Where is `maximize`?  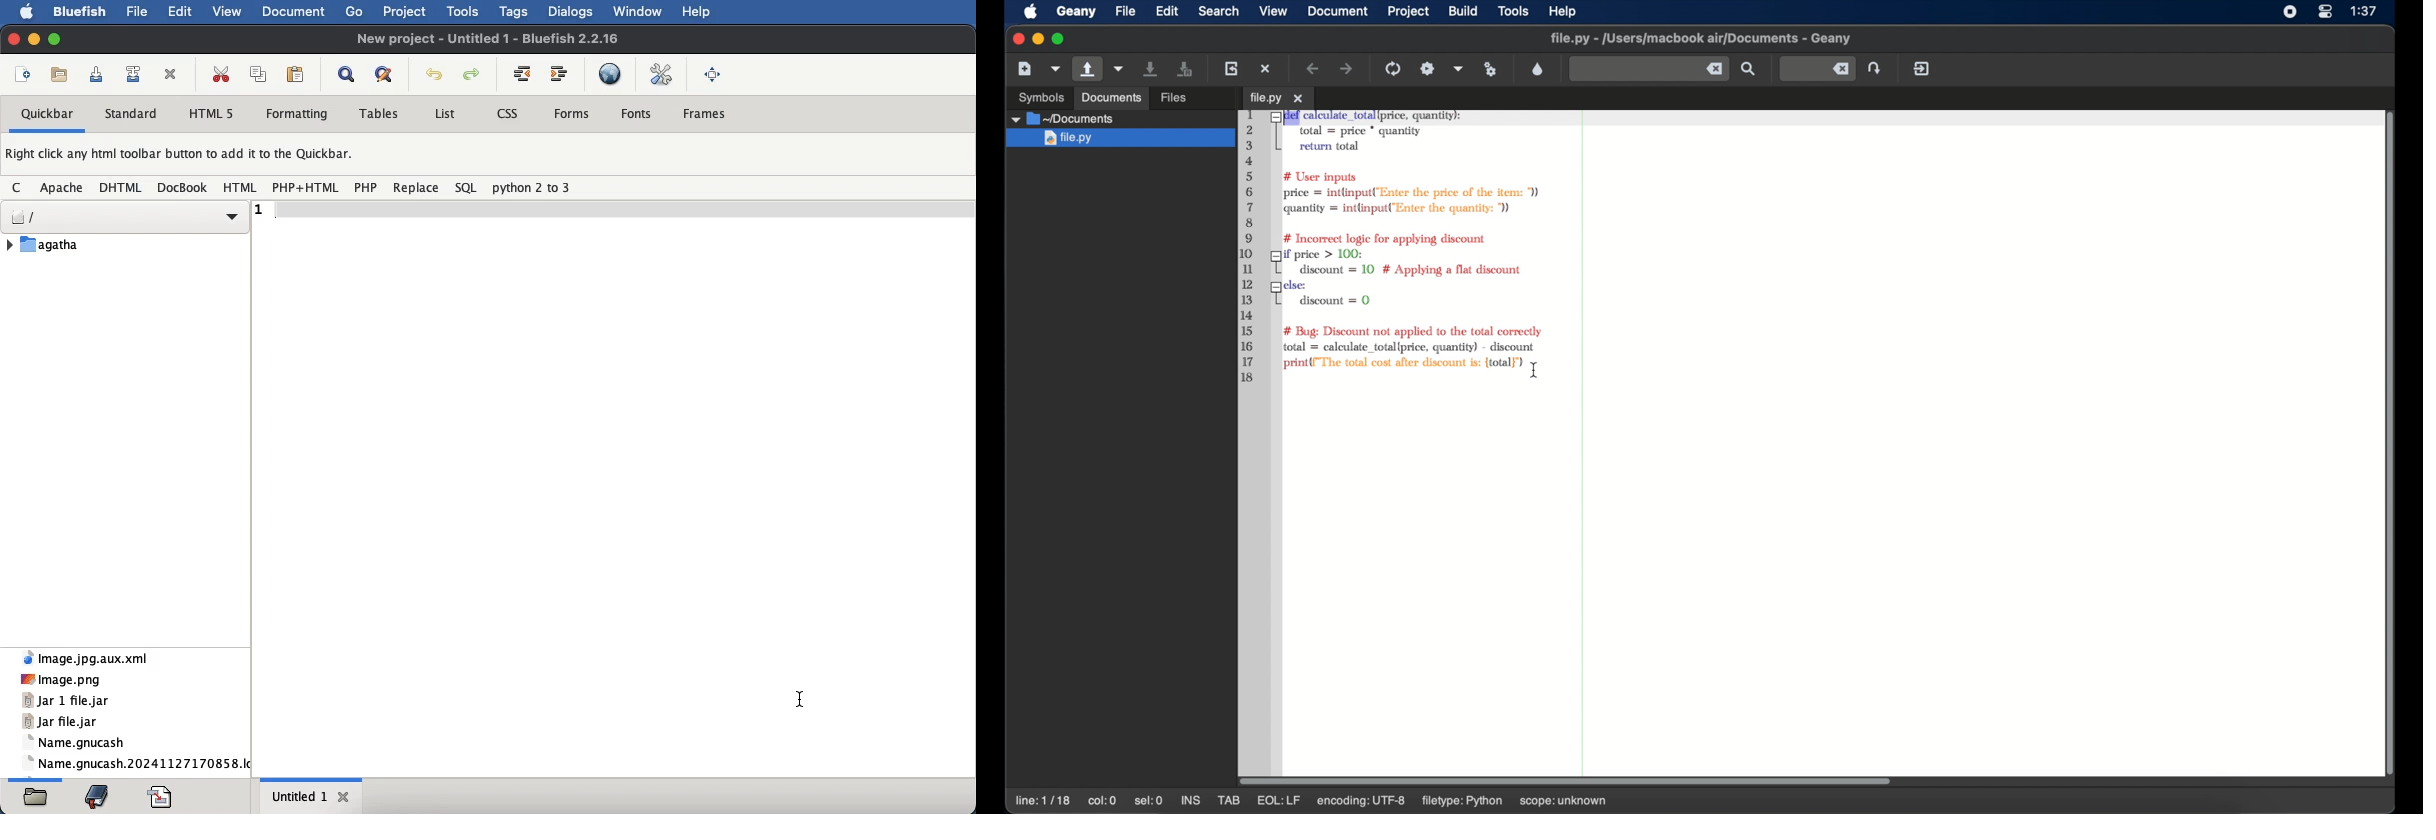 maximize is located at coordinates (56, 41).